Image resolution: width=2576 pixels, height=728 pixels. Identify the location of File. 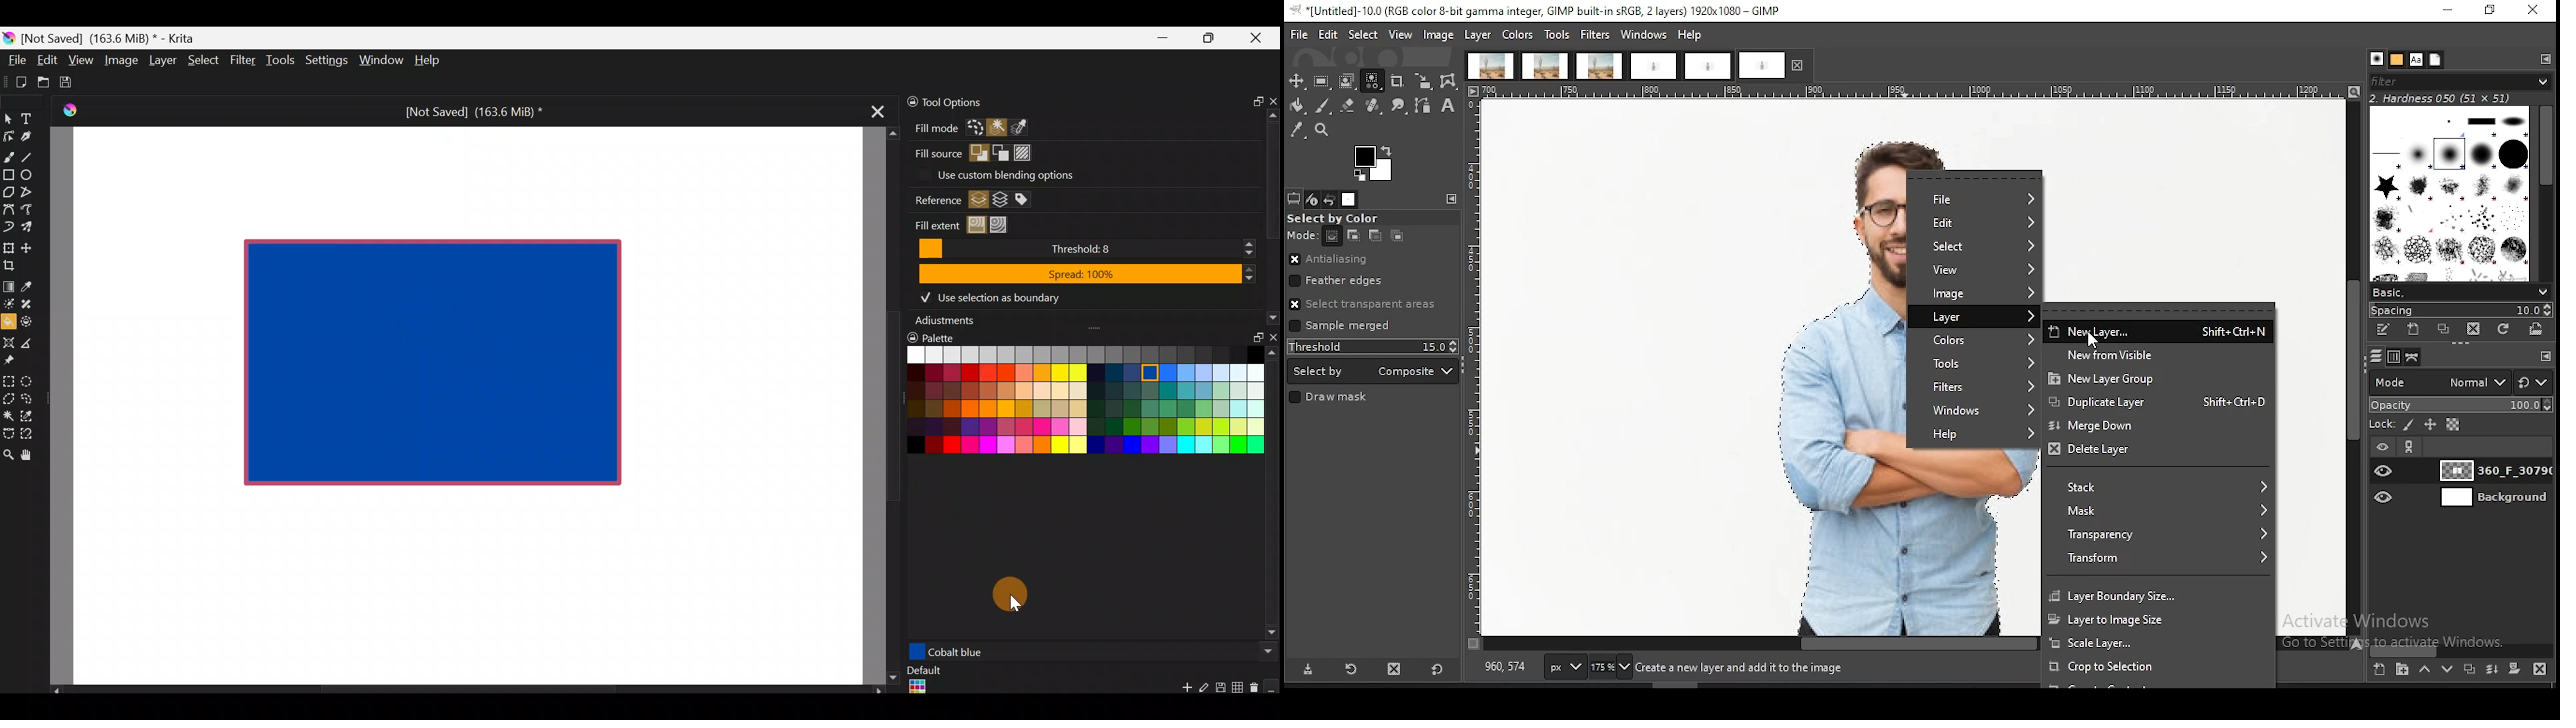
(17, 59).